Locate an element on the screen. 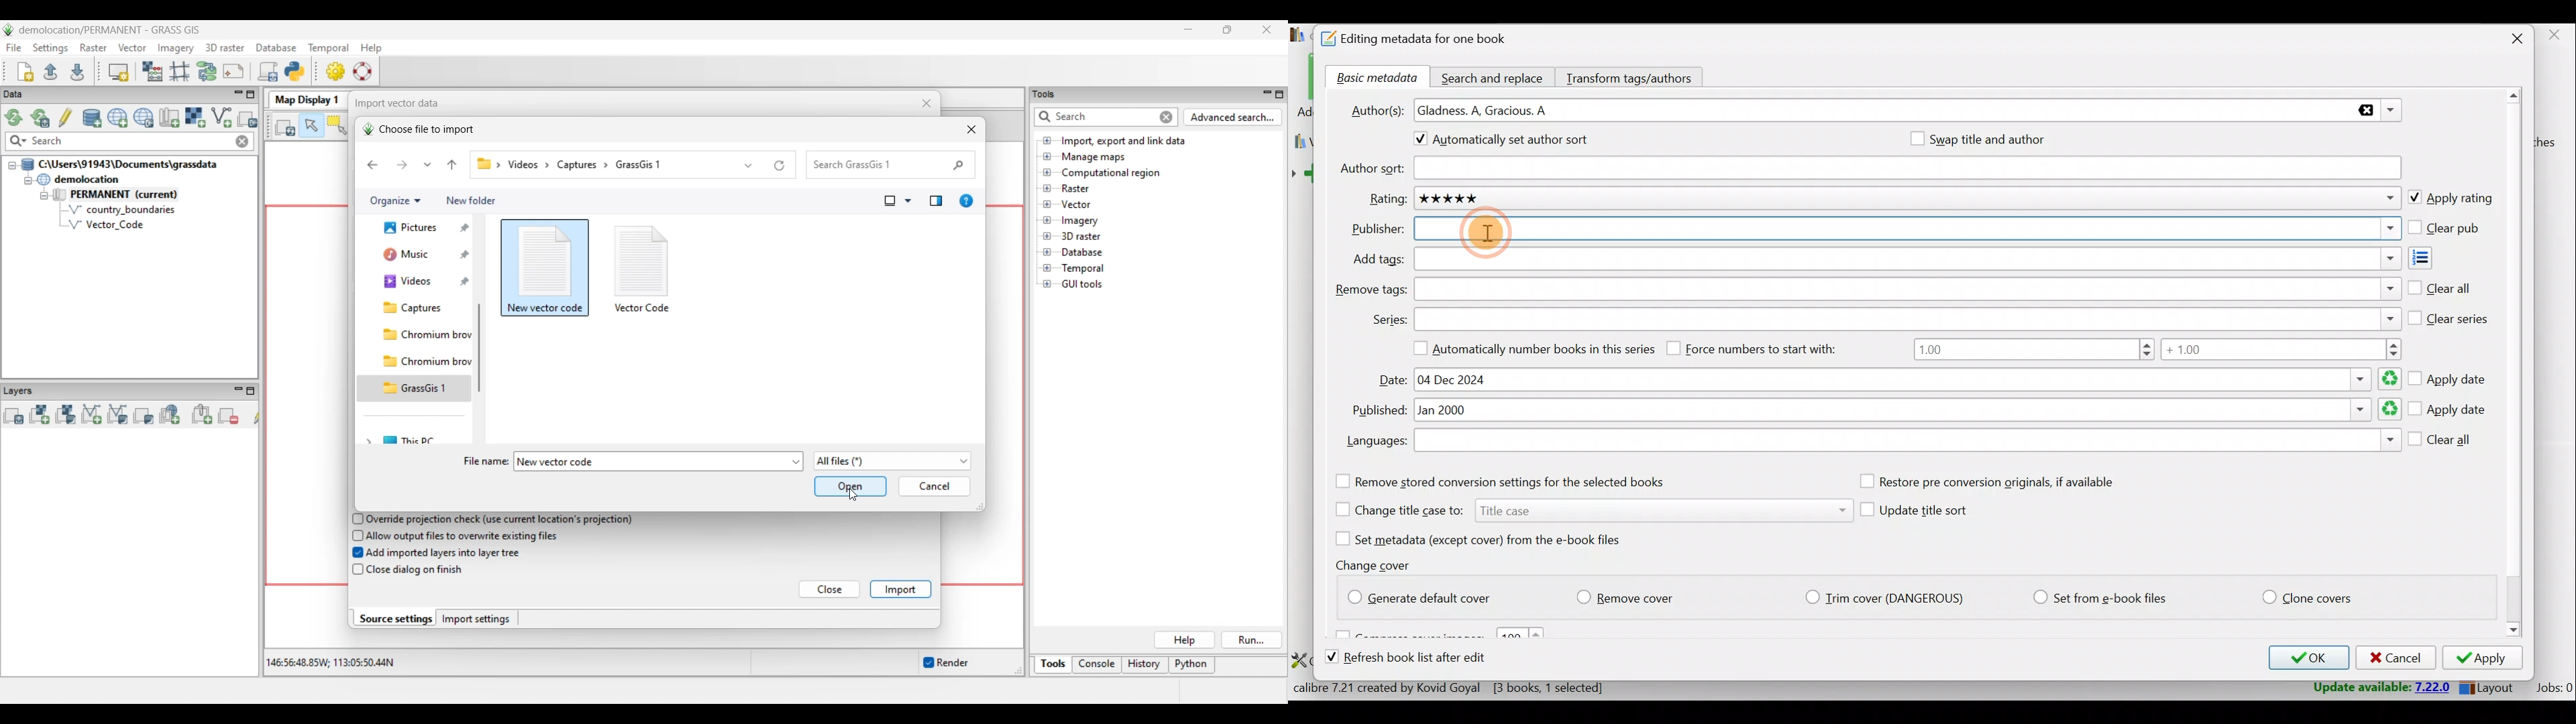 This screenshot has width=2576, height=728. Series is located at coordinates (1909, 318).